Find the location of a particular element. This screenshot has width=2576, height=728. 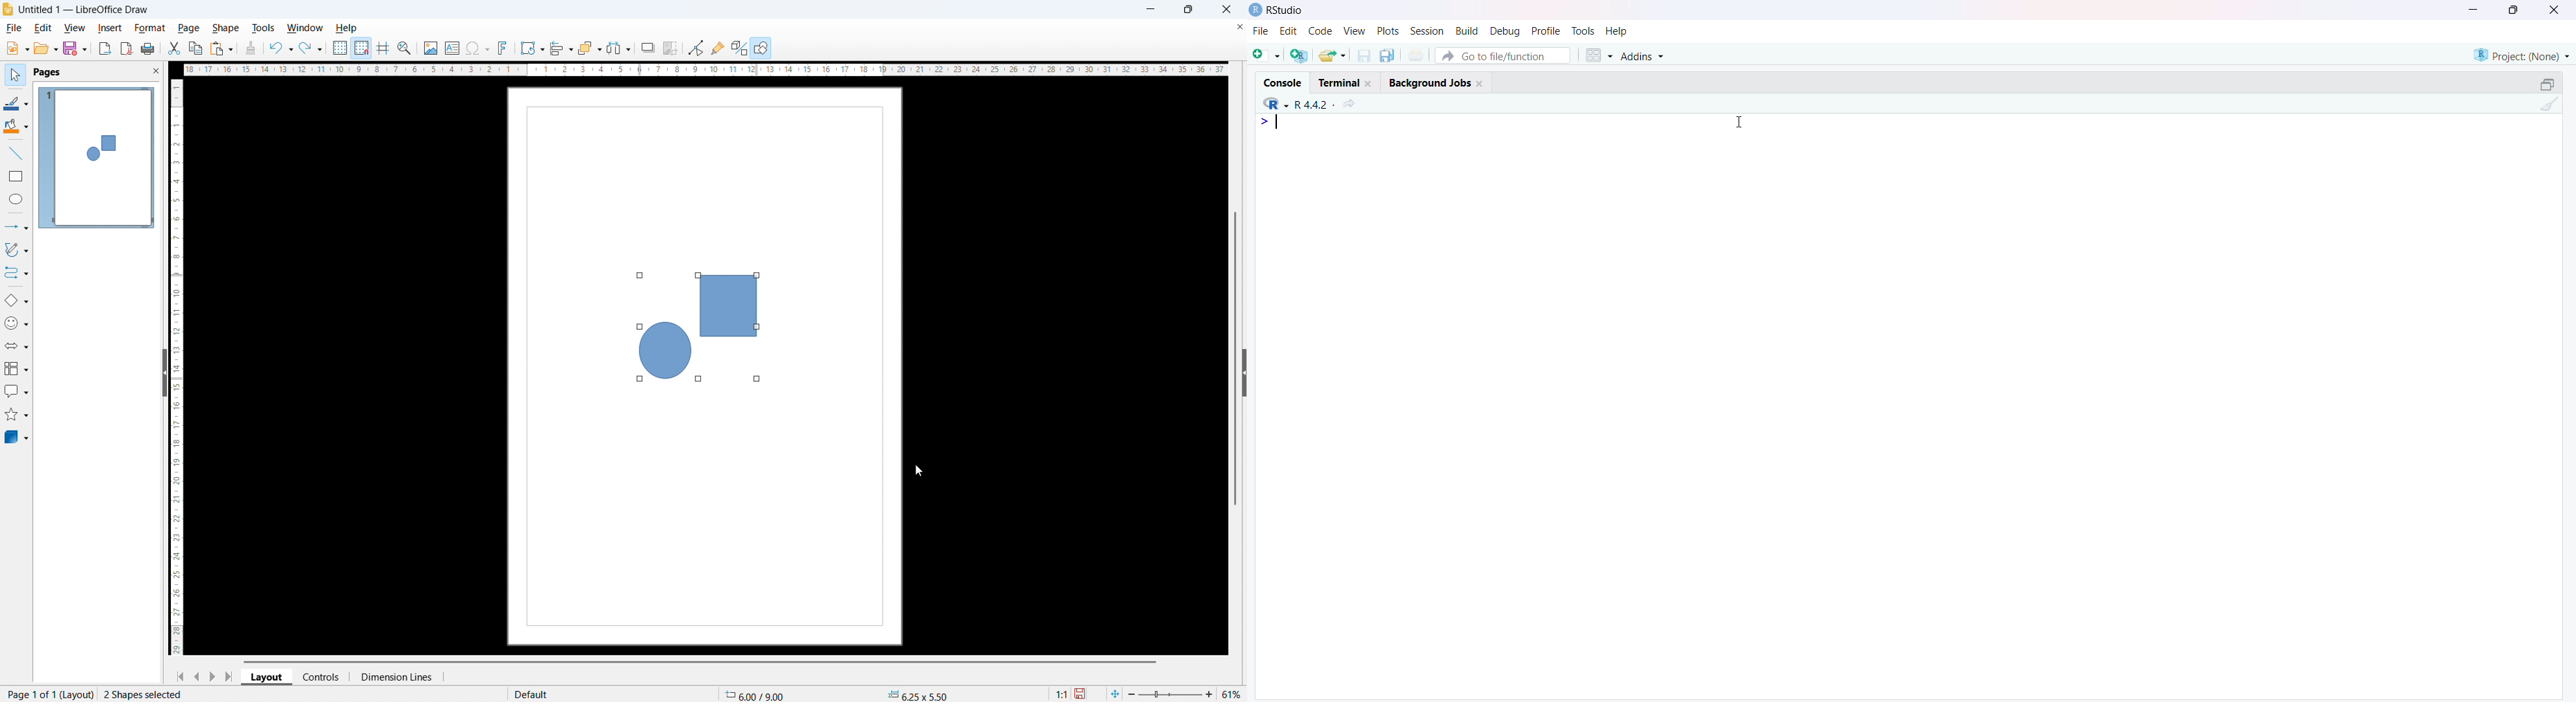

Close is located at coordinates (2552, 12).